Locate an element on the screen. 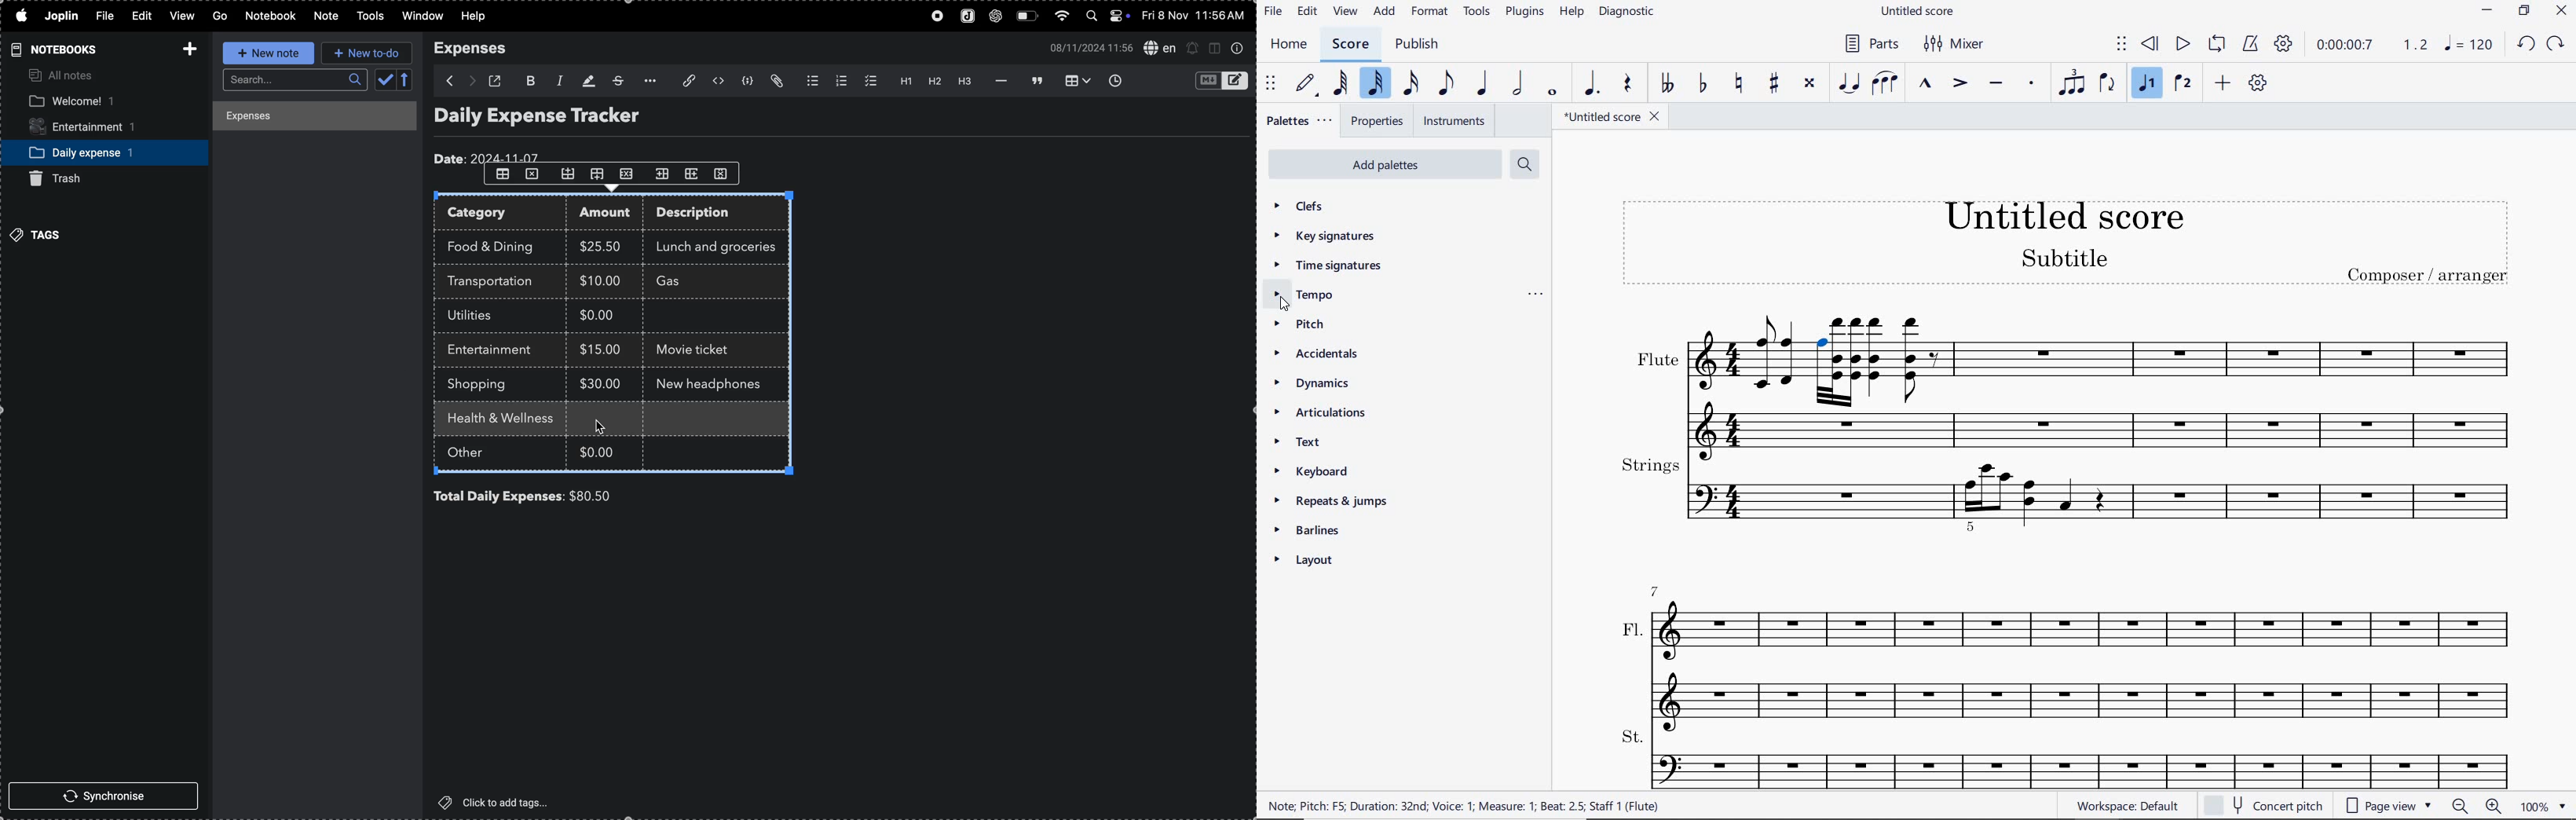  $0.00 is located at coordinates (604, 317).